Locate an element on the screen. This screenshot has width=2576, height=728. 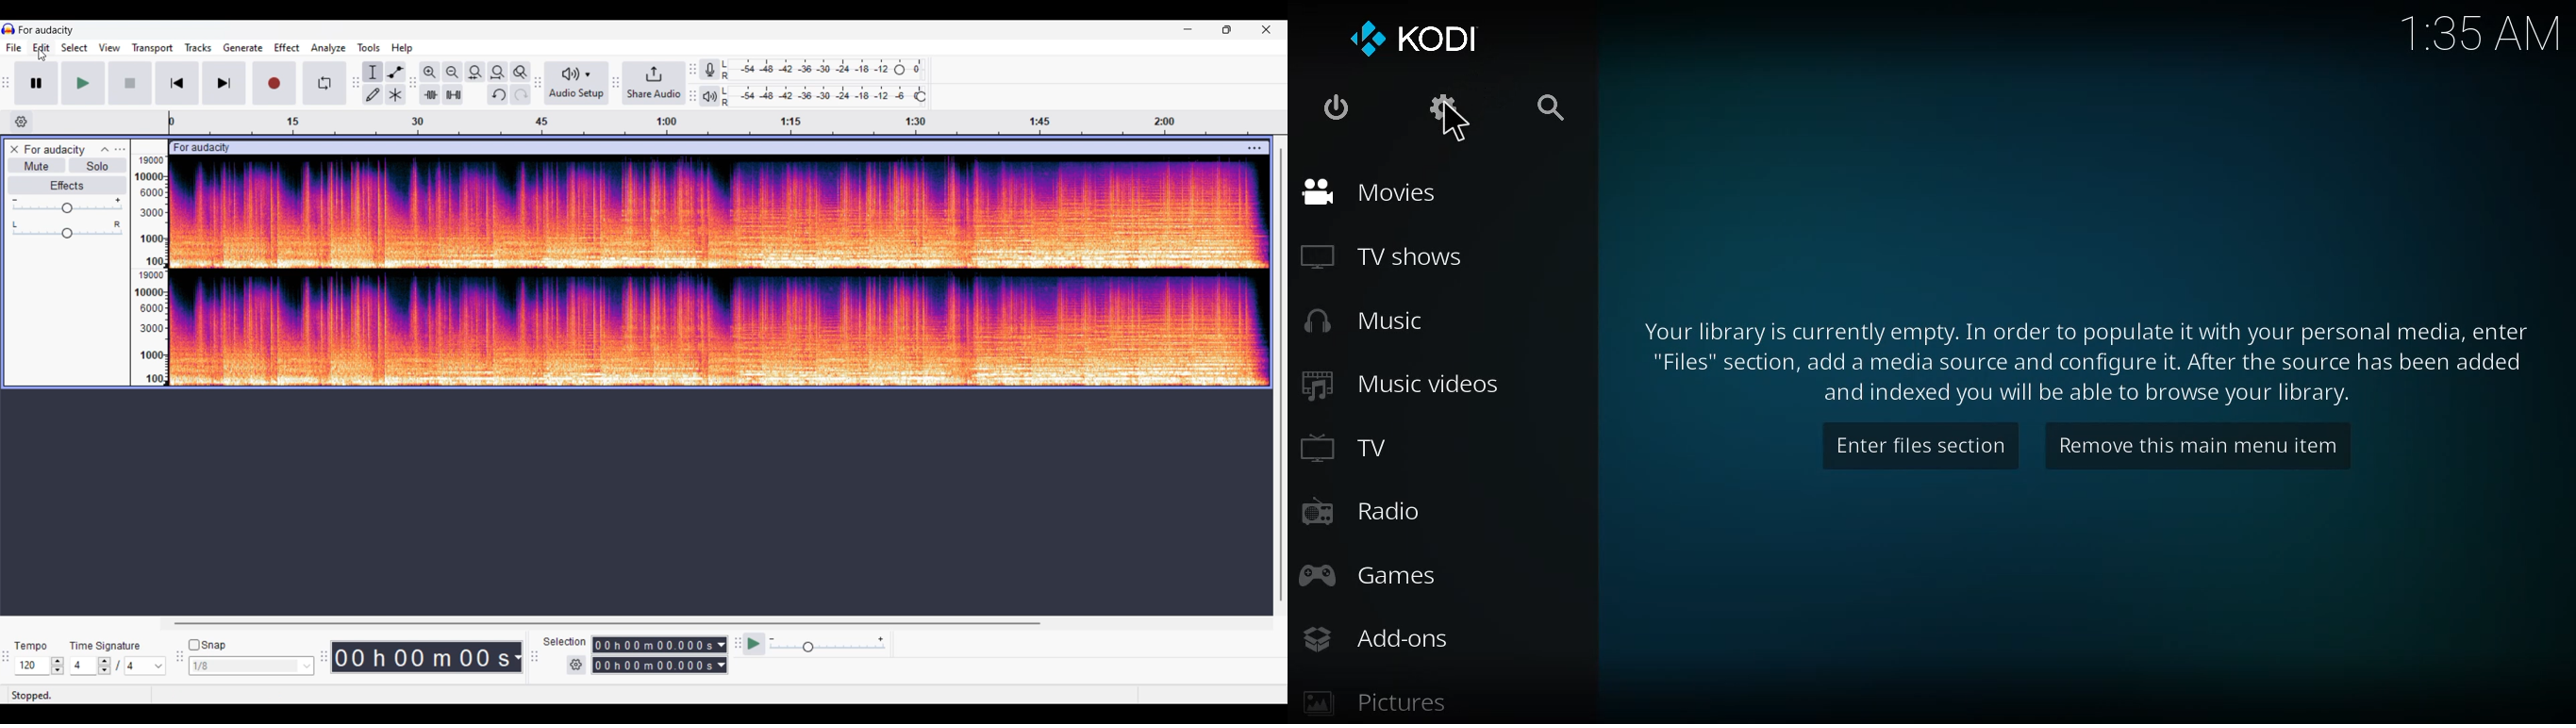
cursor is located at coordinates (1454, 123).